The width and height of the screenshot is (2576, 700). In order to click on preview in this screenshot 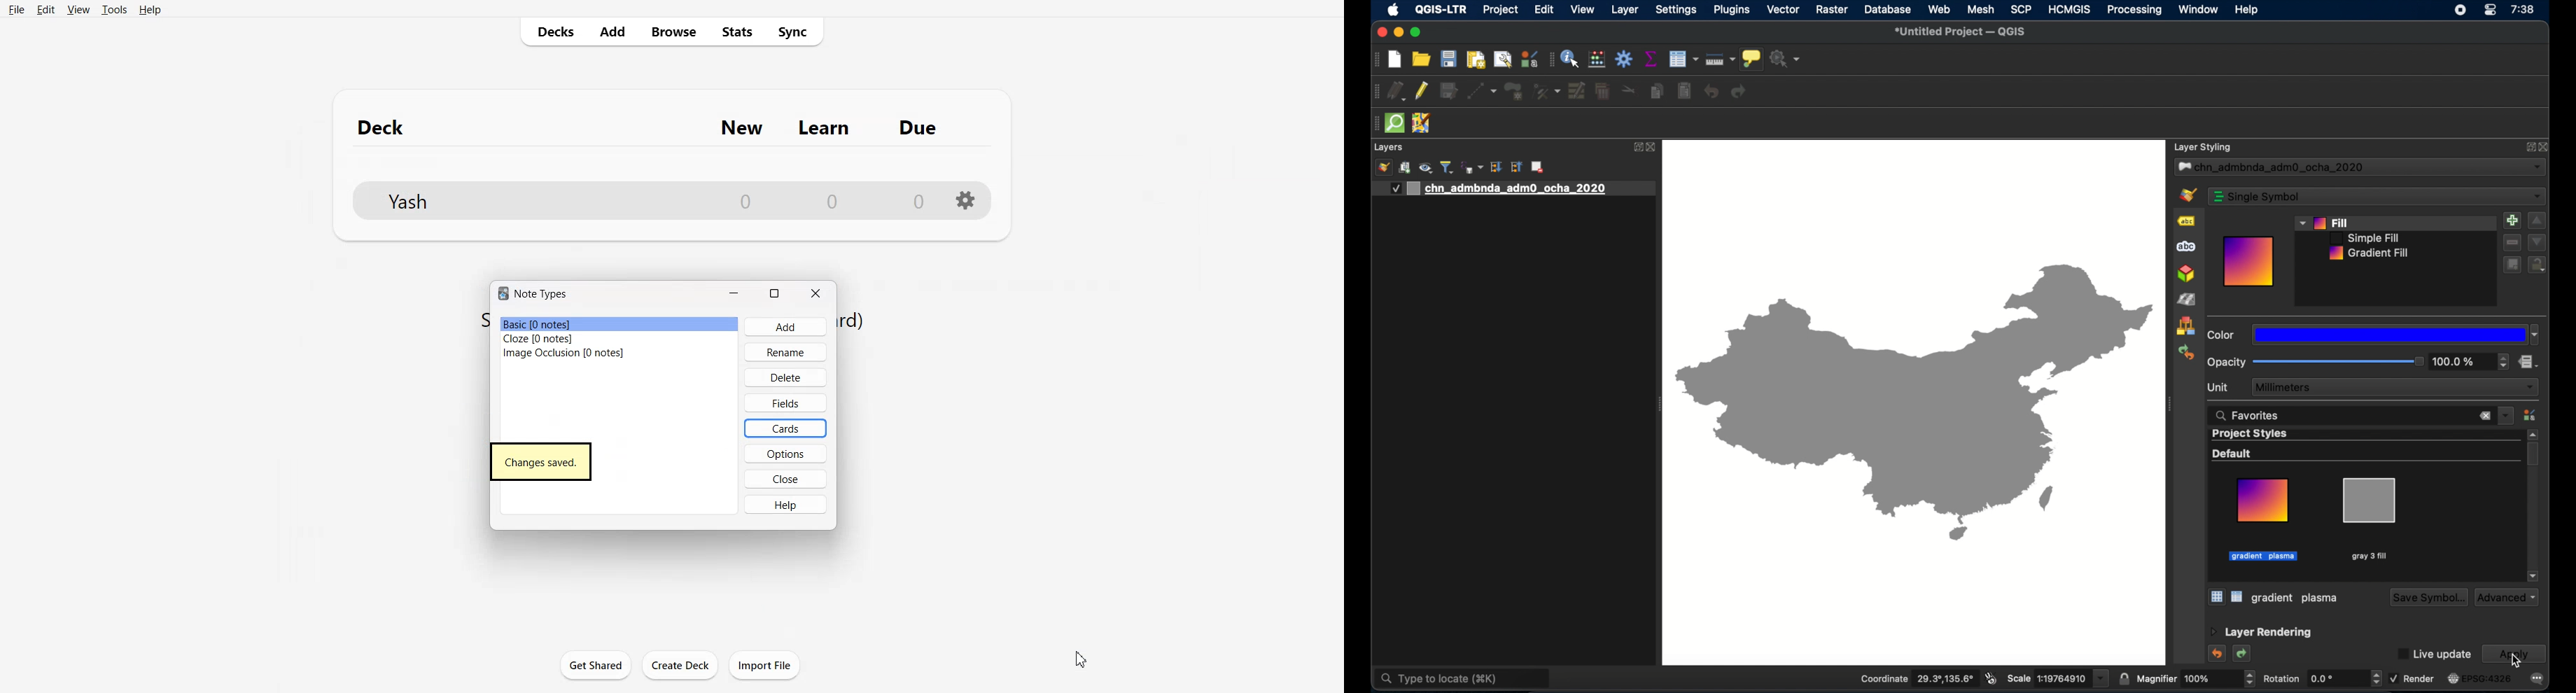, I will do `click(2249, 262)`.